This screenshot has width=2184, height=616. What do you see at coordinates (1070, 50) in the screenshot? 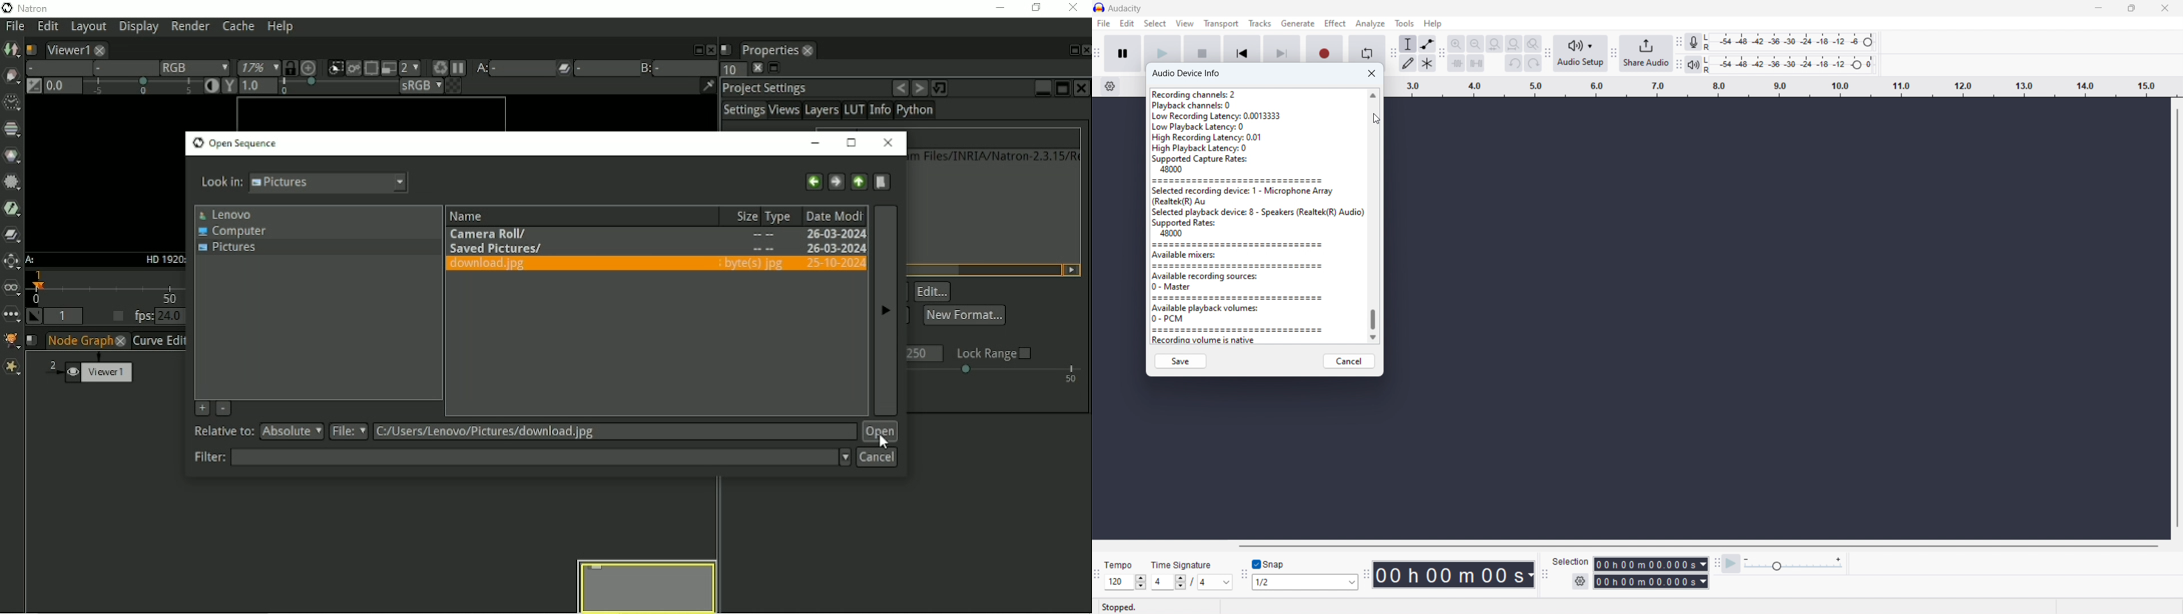
I see `Float pane` at bounding box center [1070, 50].